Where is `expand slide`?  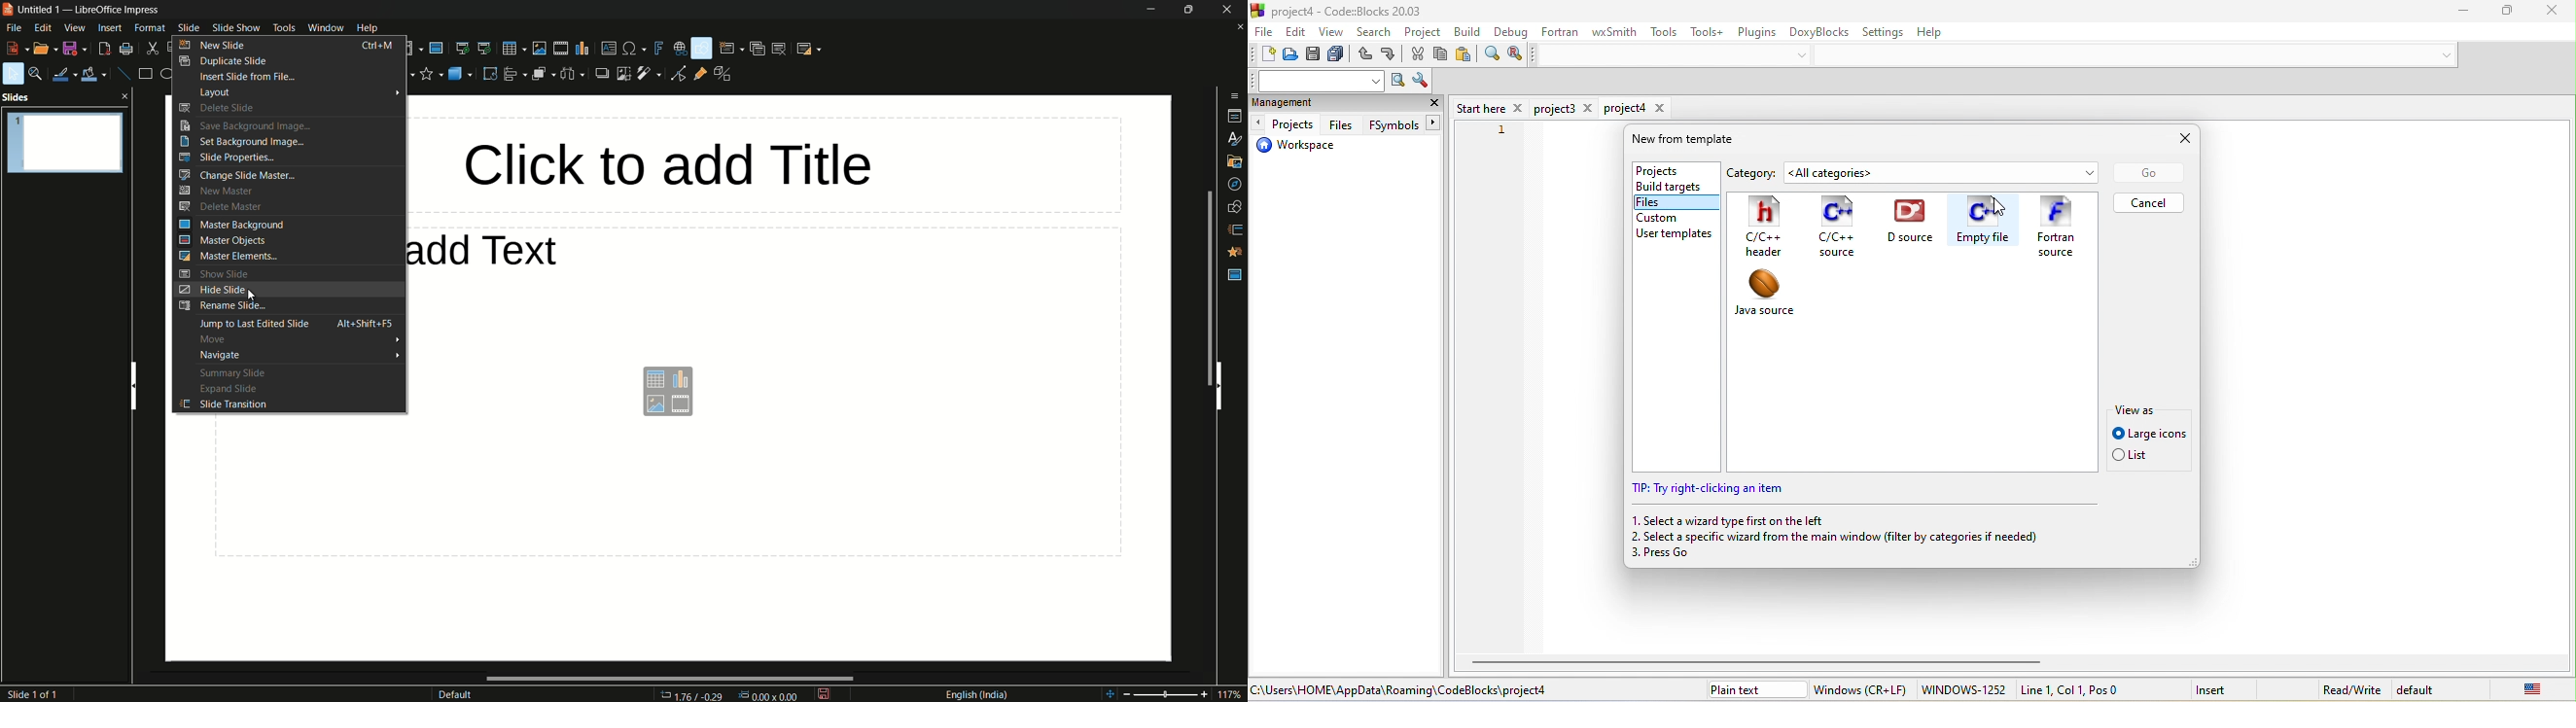 expand slide is located at coordinates (228, 389).